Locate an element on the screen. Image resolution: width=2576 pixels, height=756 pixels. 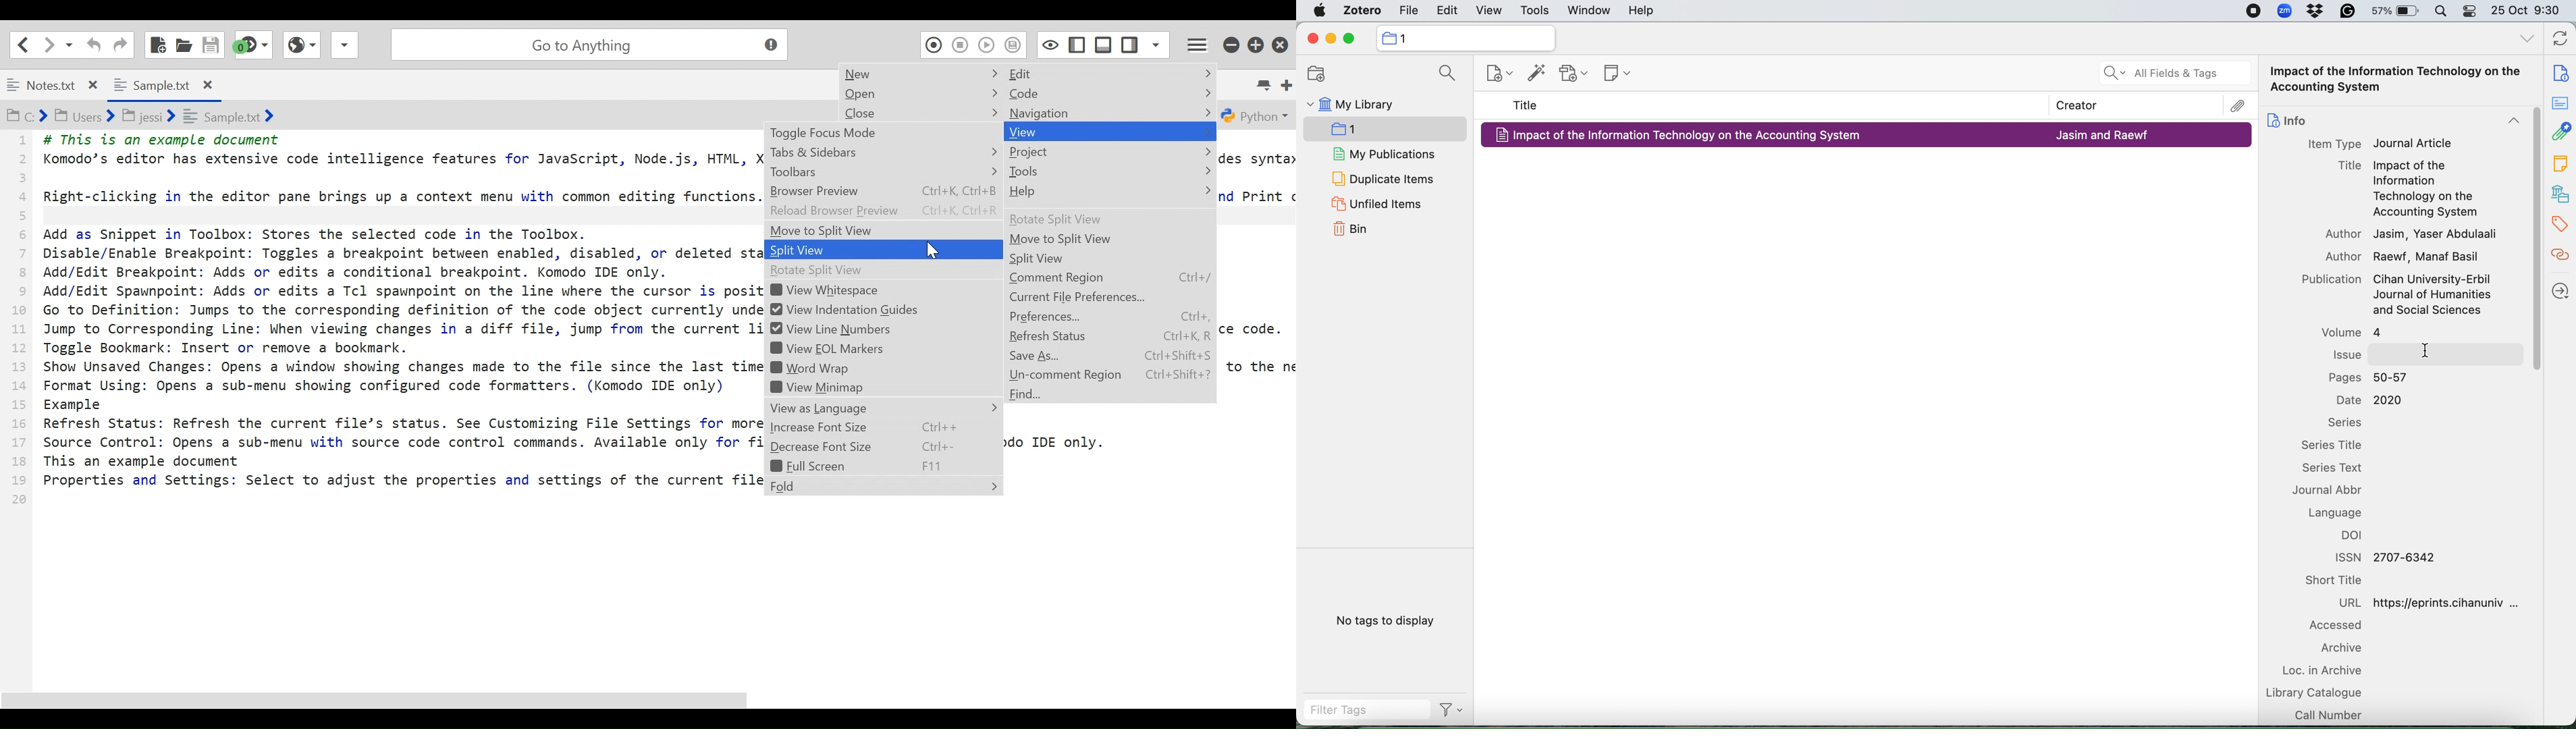
series title is located at coordinates (2338, 446).